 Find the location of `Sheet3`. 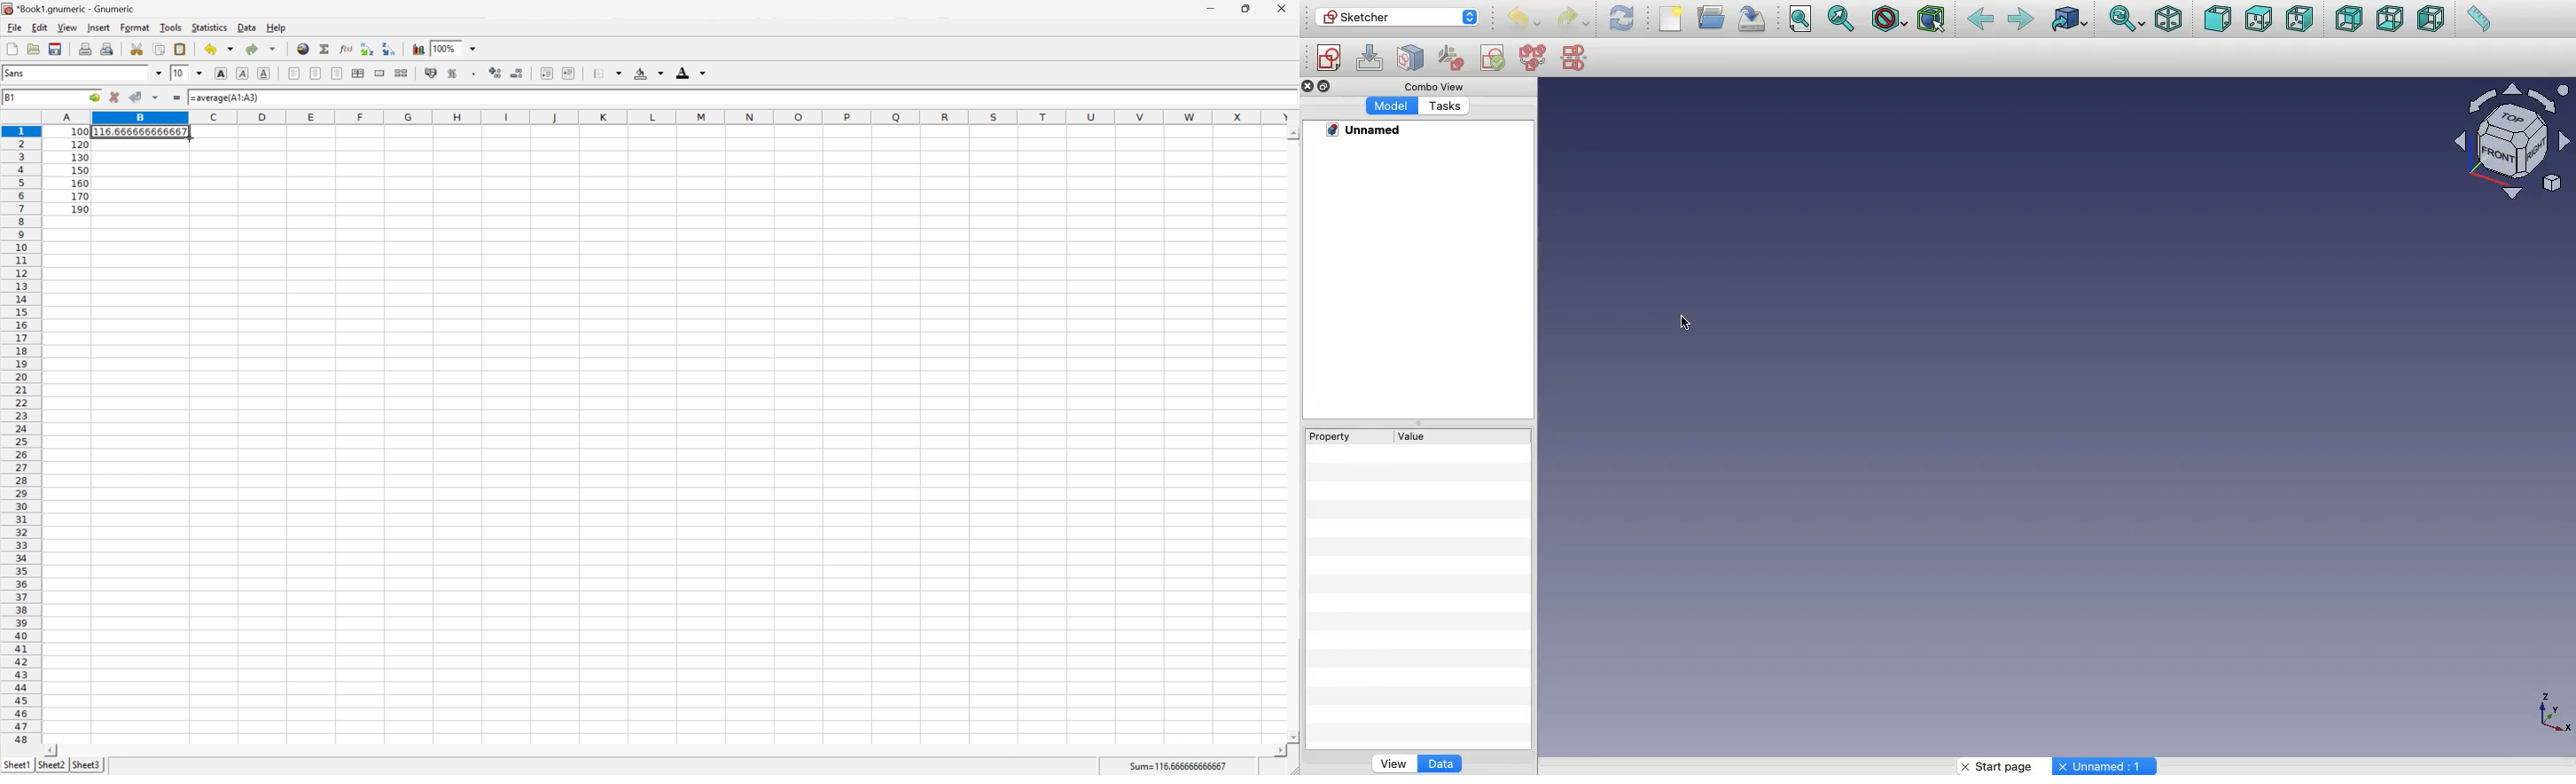

Sheet3 is located at coordinates (89, 765).